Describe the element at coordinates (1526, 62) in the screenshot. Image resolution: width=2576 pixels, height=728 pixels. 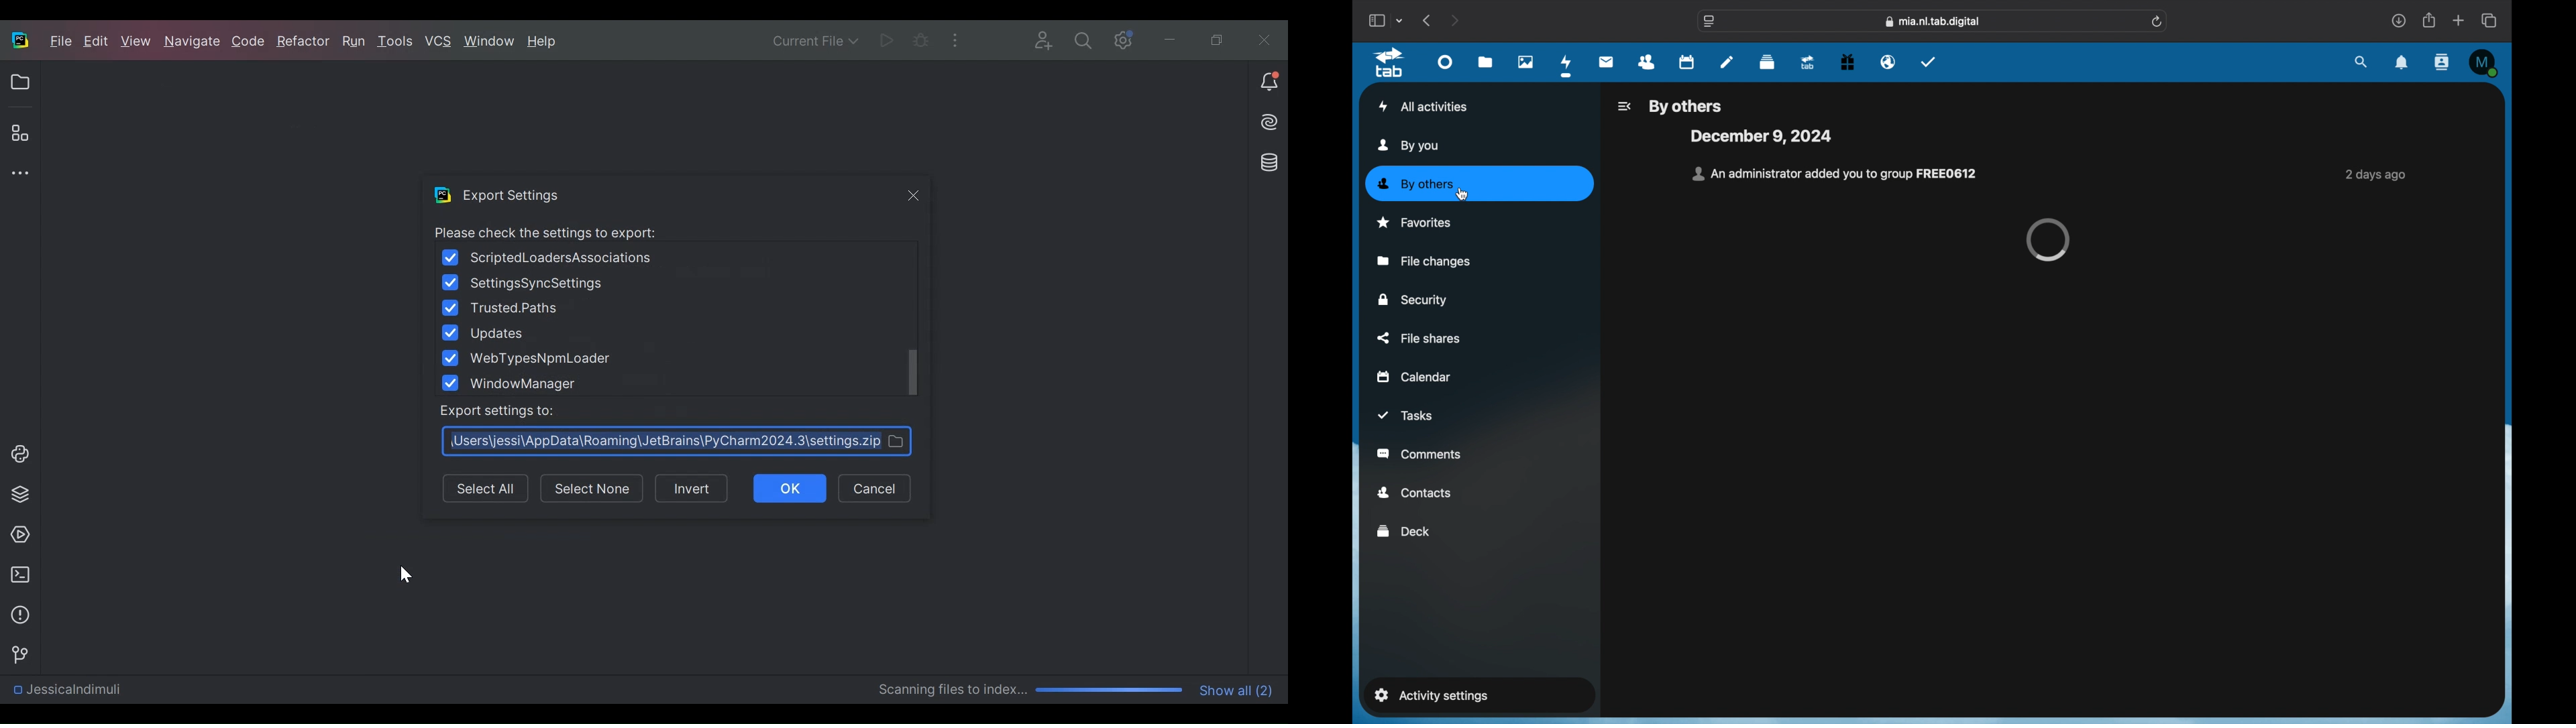
I see `photos` at that location.